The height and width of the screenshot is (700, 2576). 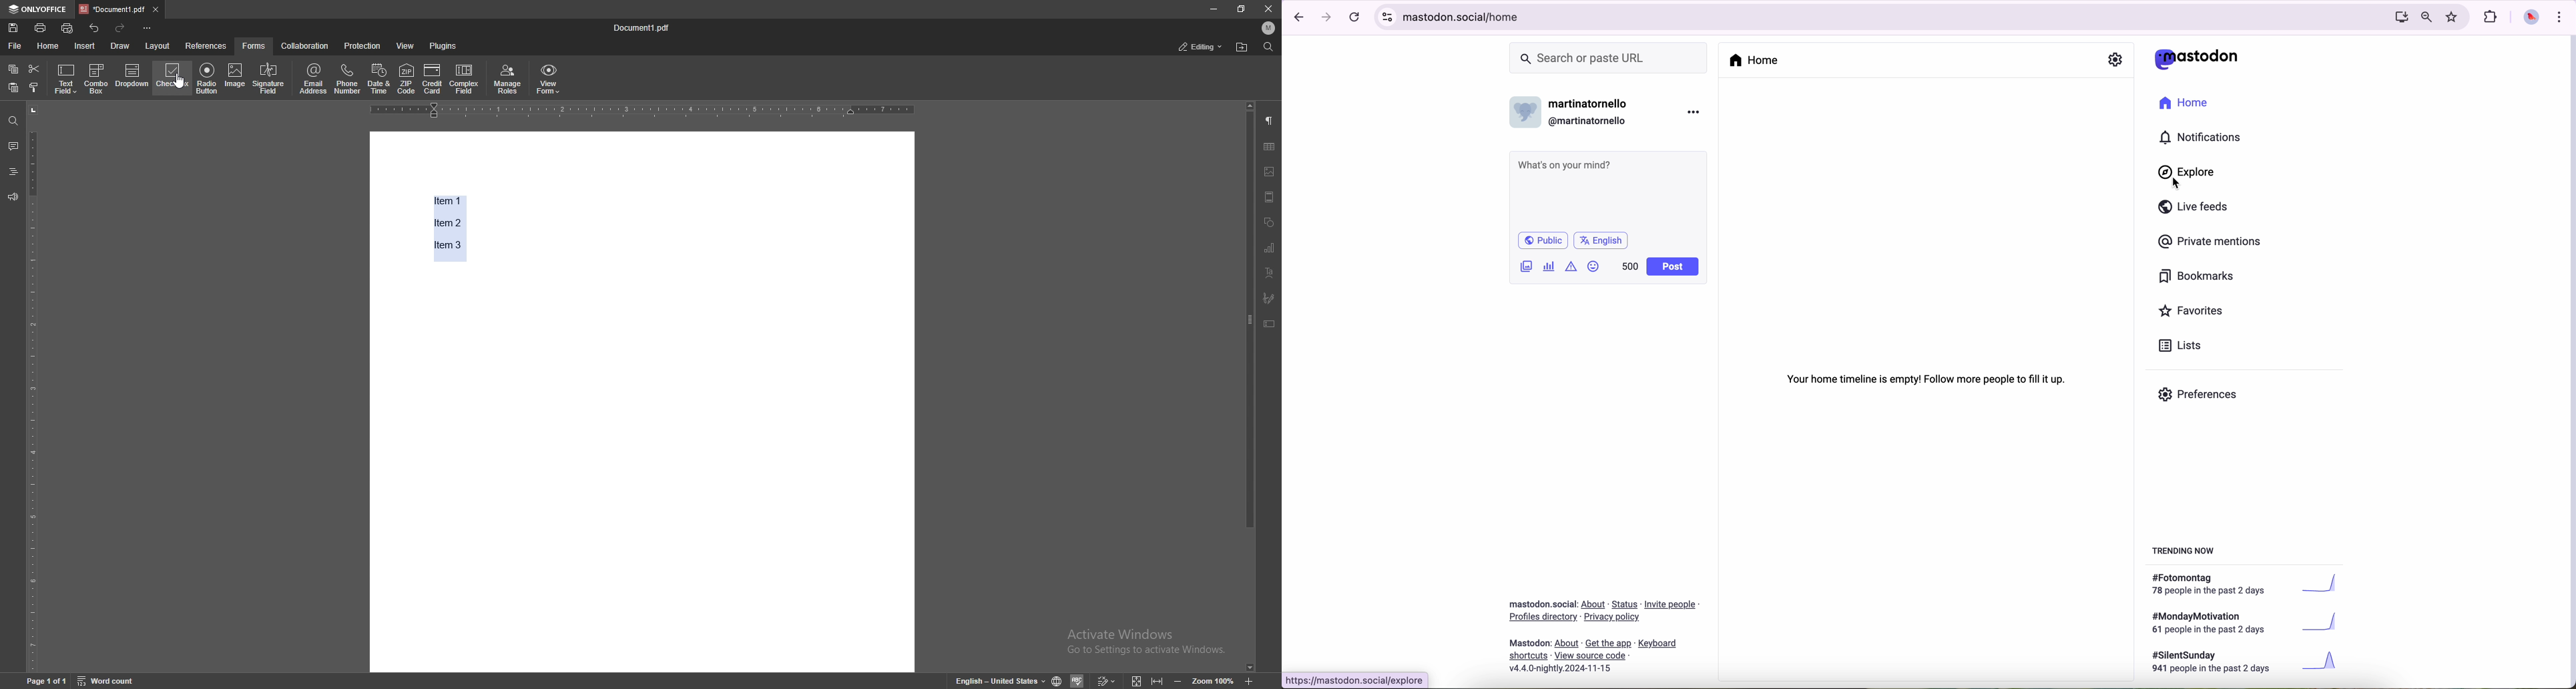 I want to click on favorites, so click(x=2454, y=17).